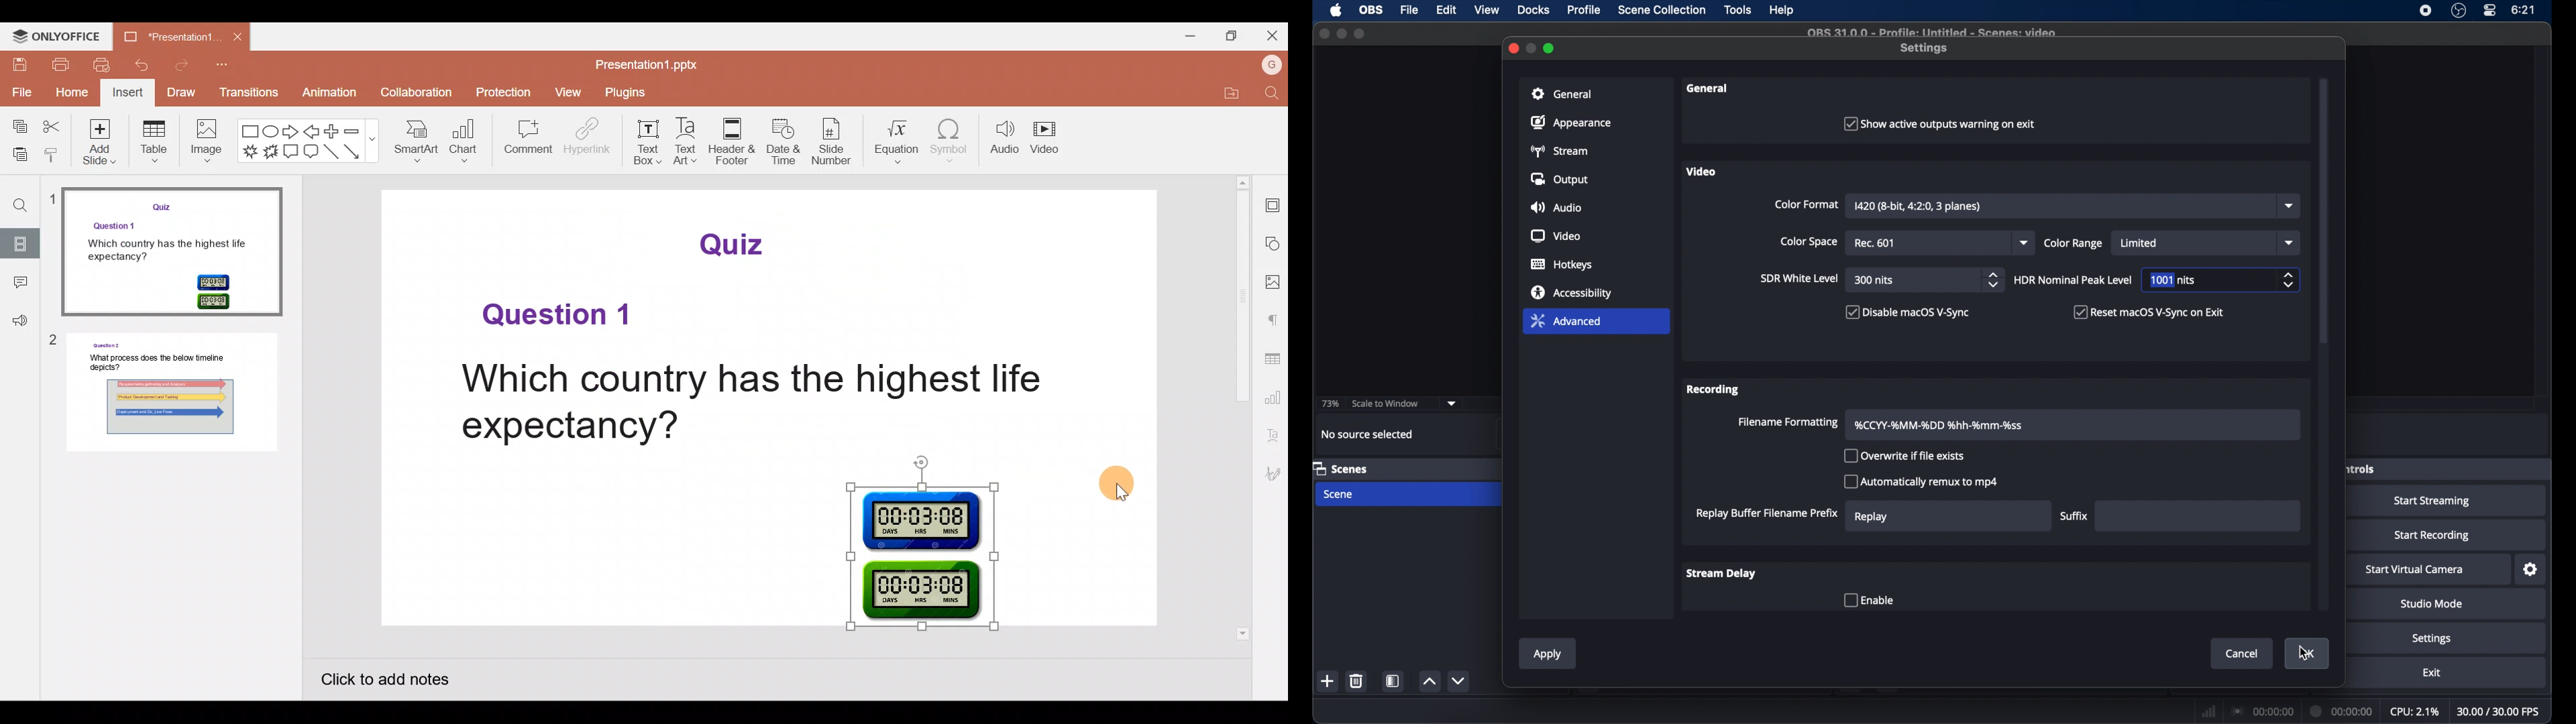 The width and height of the screenshot is (2576, 728). What do you see at coordinates (1555, 236) in the screenshot?
I see `video` at bounding box center [1555, 236].